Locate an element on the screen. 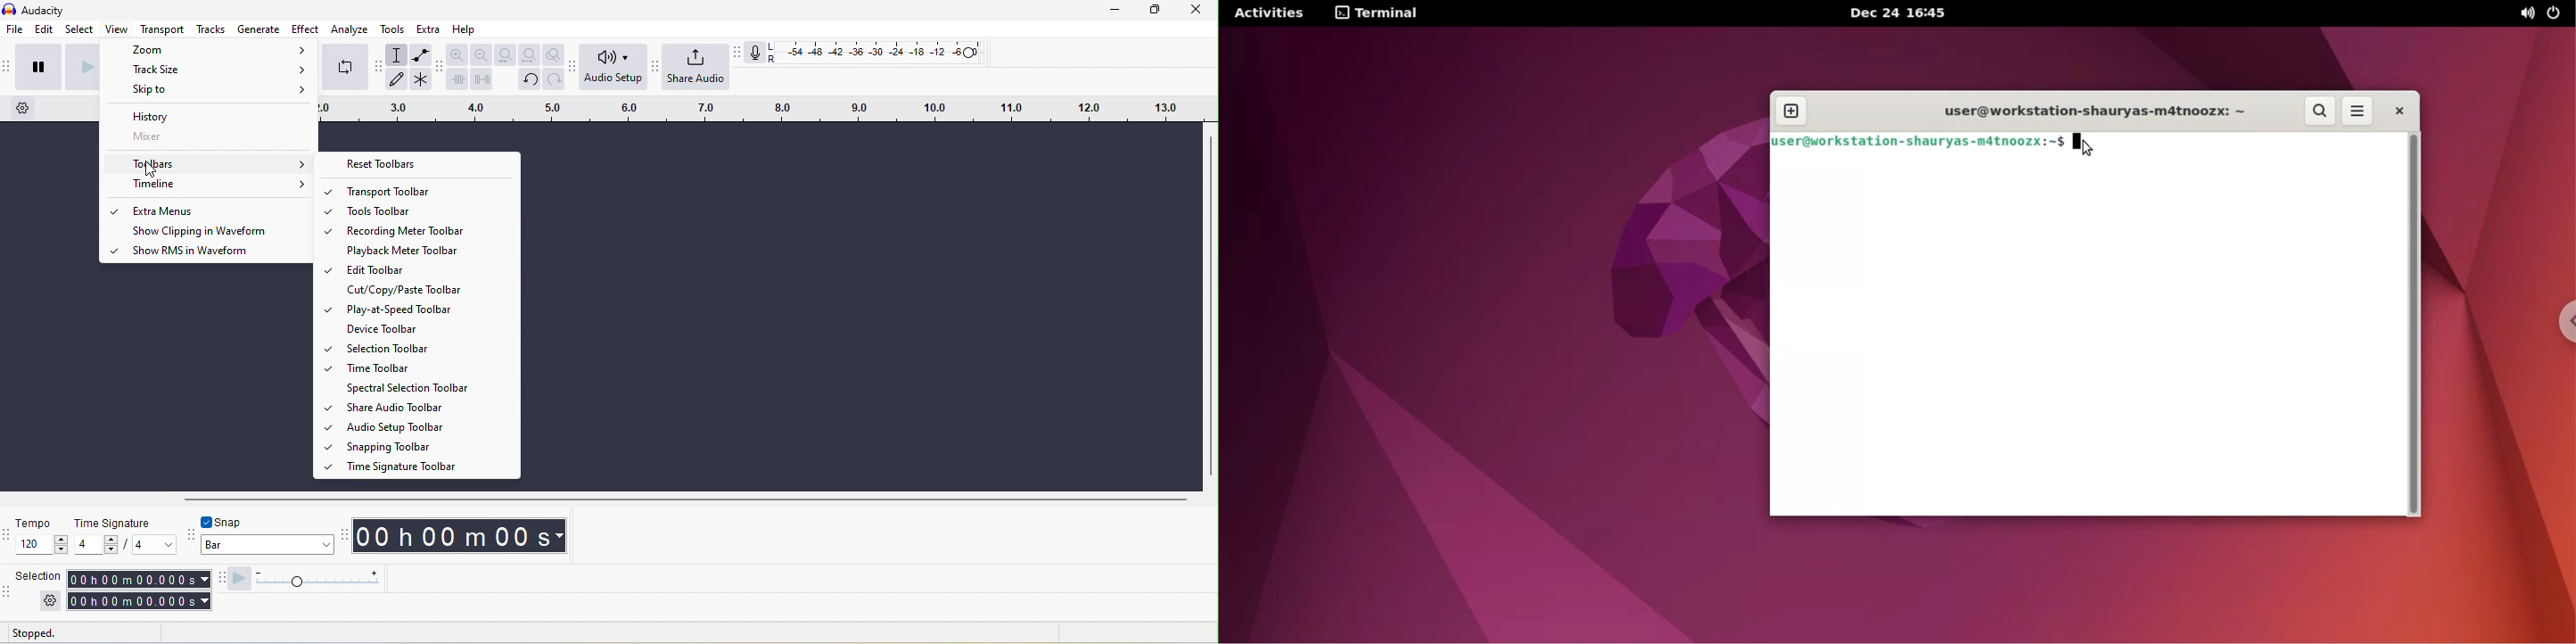 This screenshot has width=2576, height=644. audacity is located at coordinates (43, 11).